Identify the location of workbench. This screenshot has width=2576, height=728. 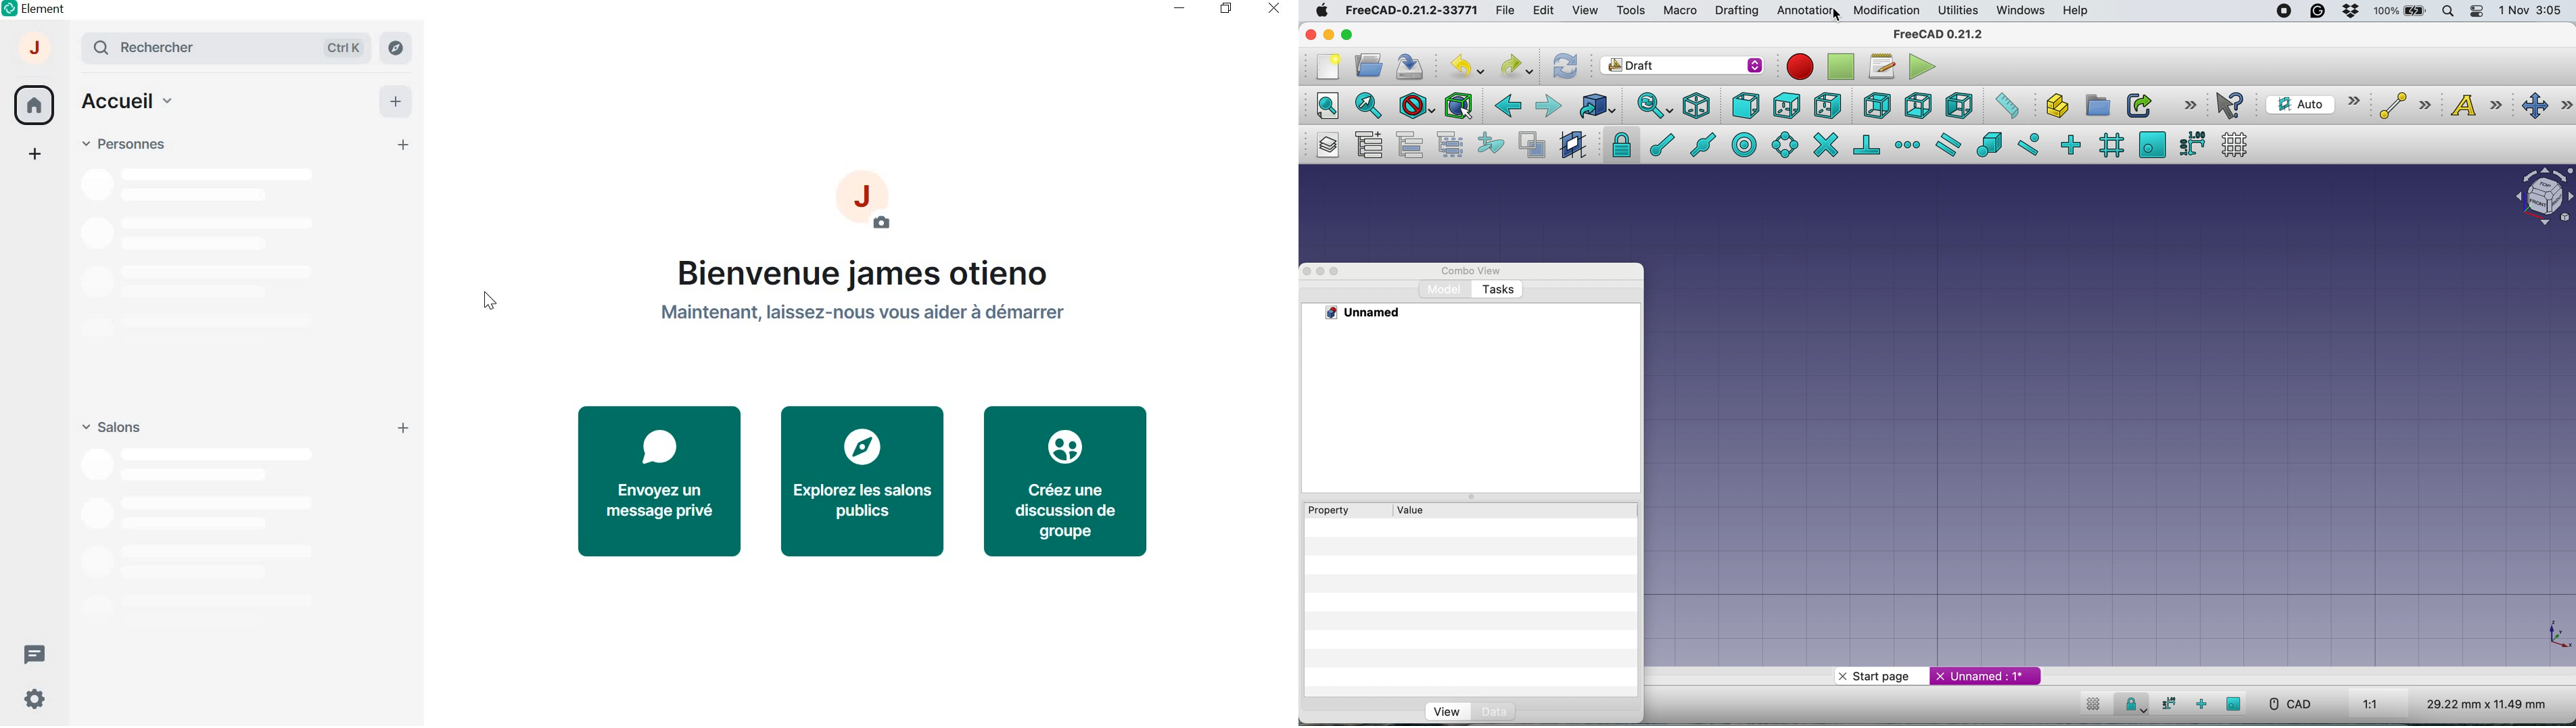
(1681, 65).